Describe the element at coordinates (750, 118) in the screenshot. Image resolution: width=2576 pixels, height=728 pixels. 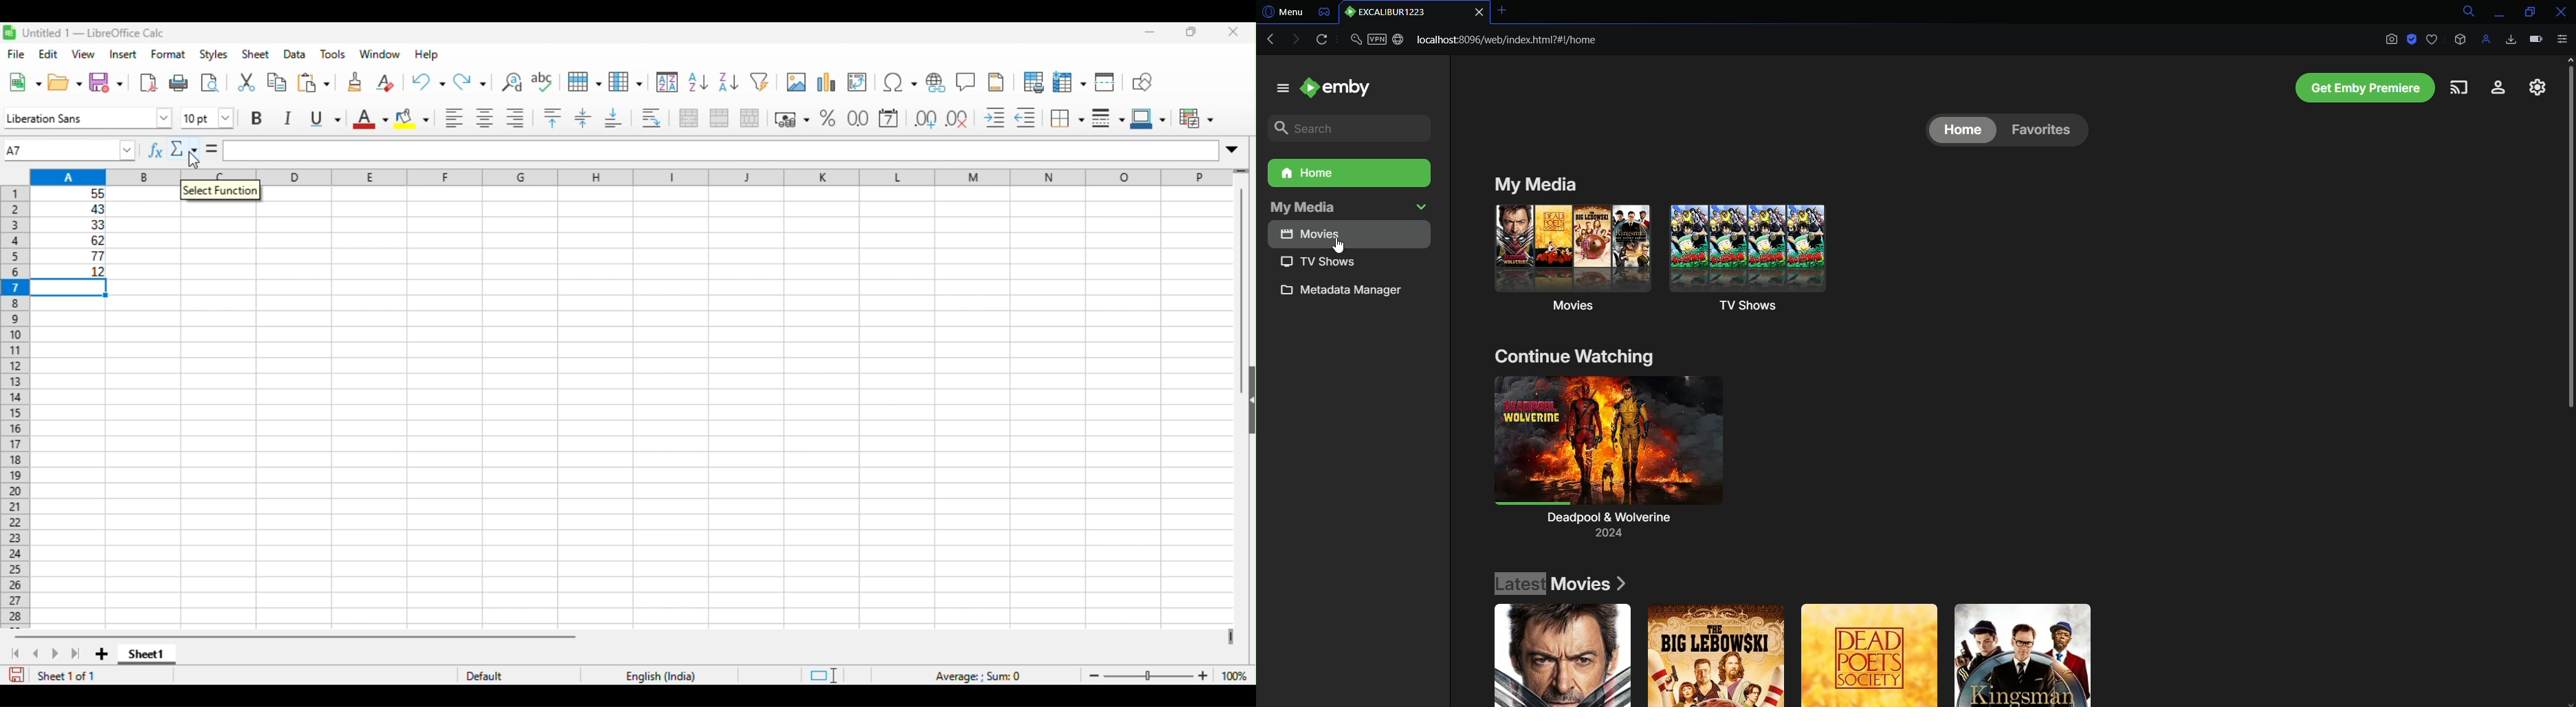
I see `unmerge cells` at that location.